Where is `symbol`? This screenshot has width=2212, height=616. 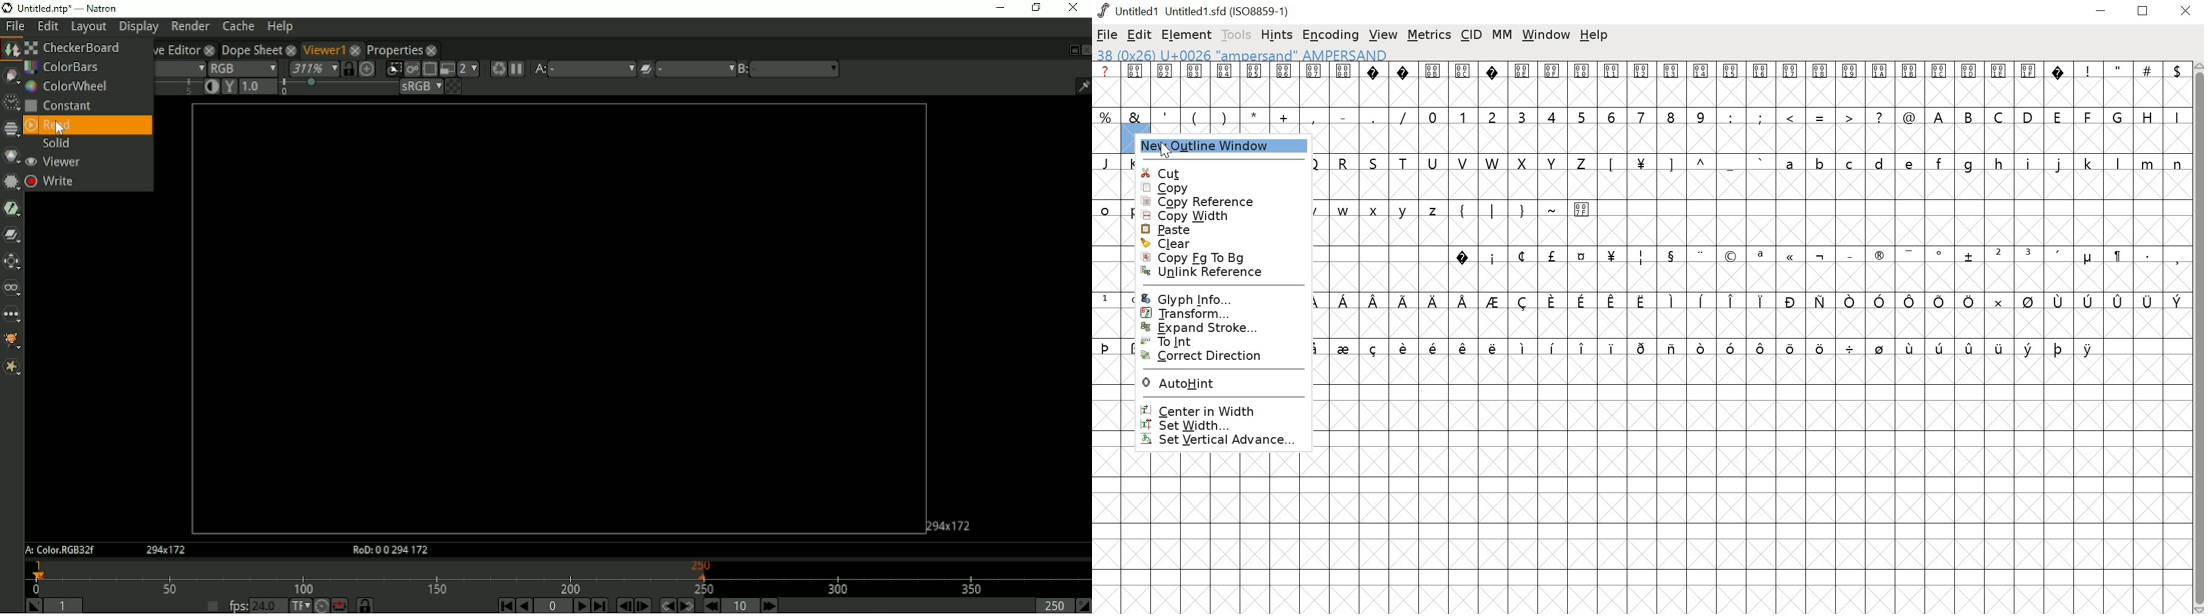
symbol is located at coordinates (2028, 302).